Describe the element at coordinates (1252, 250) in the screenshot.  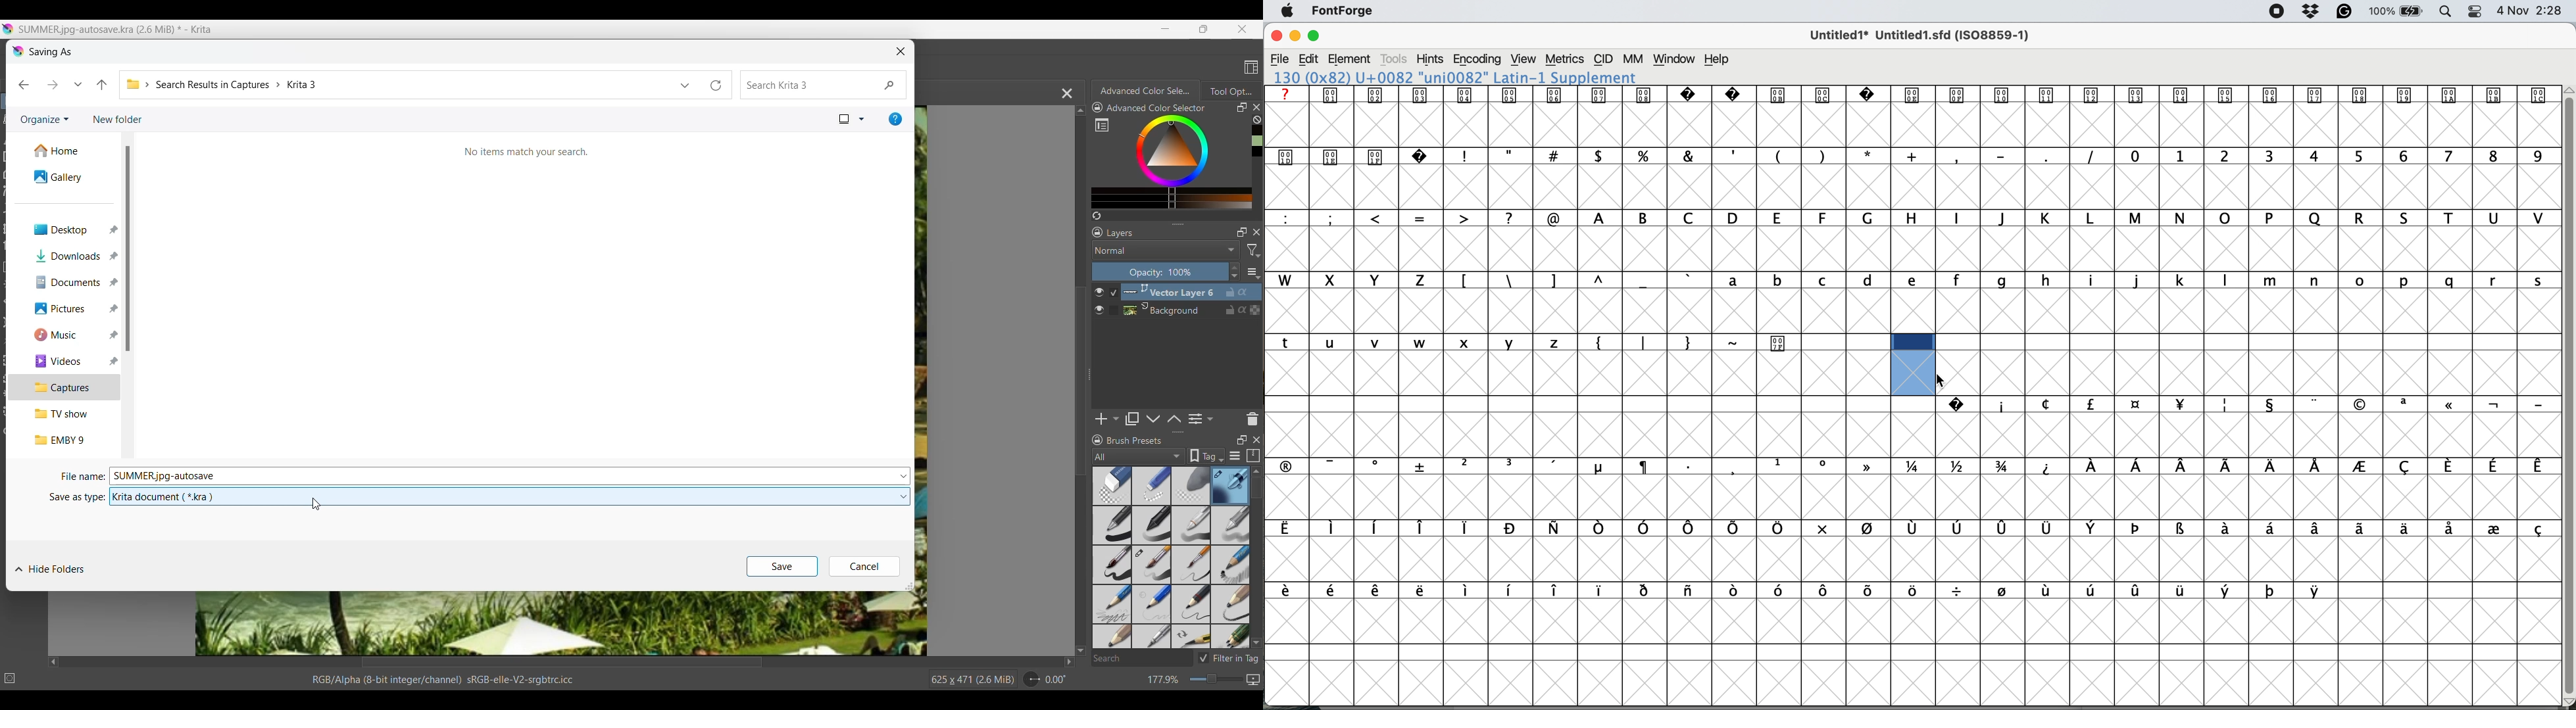
I see `Filter options` at that location.